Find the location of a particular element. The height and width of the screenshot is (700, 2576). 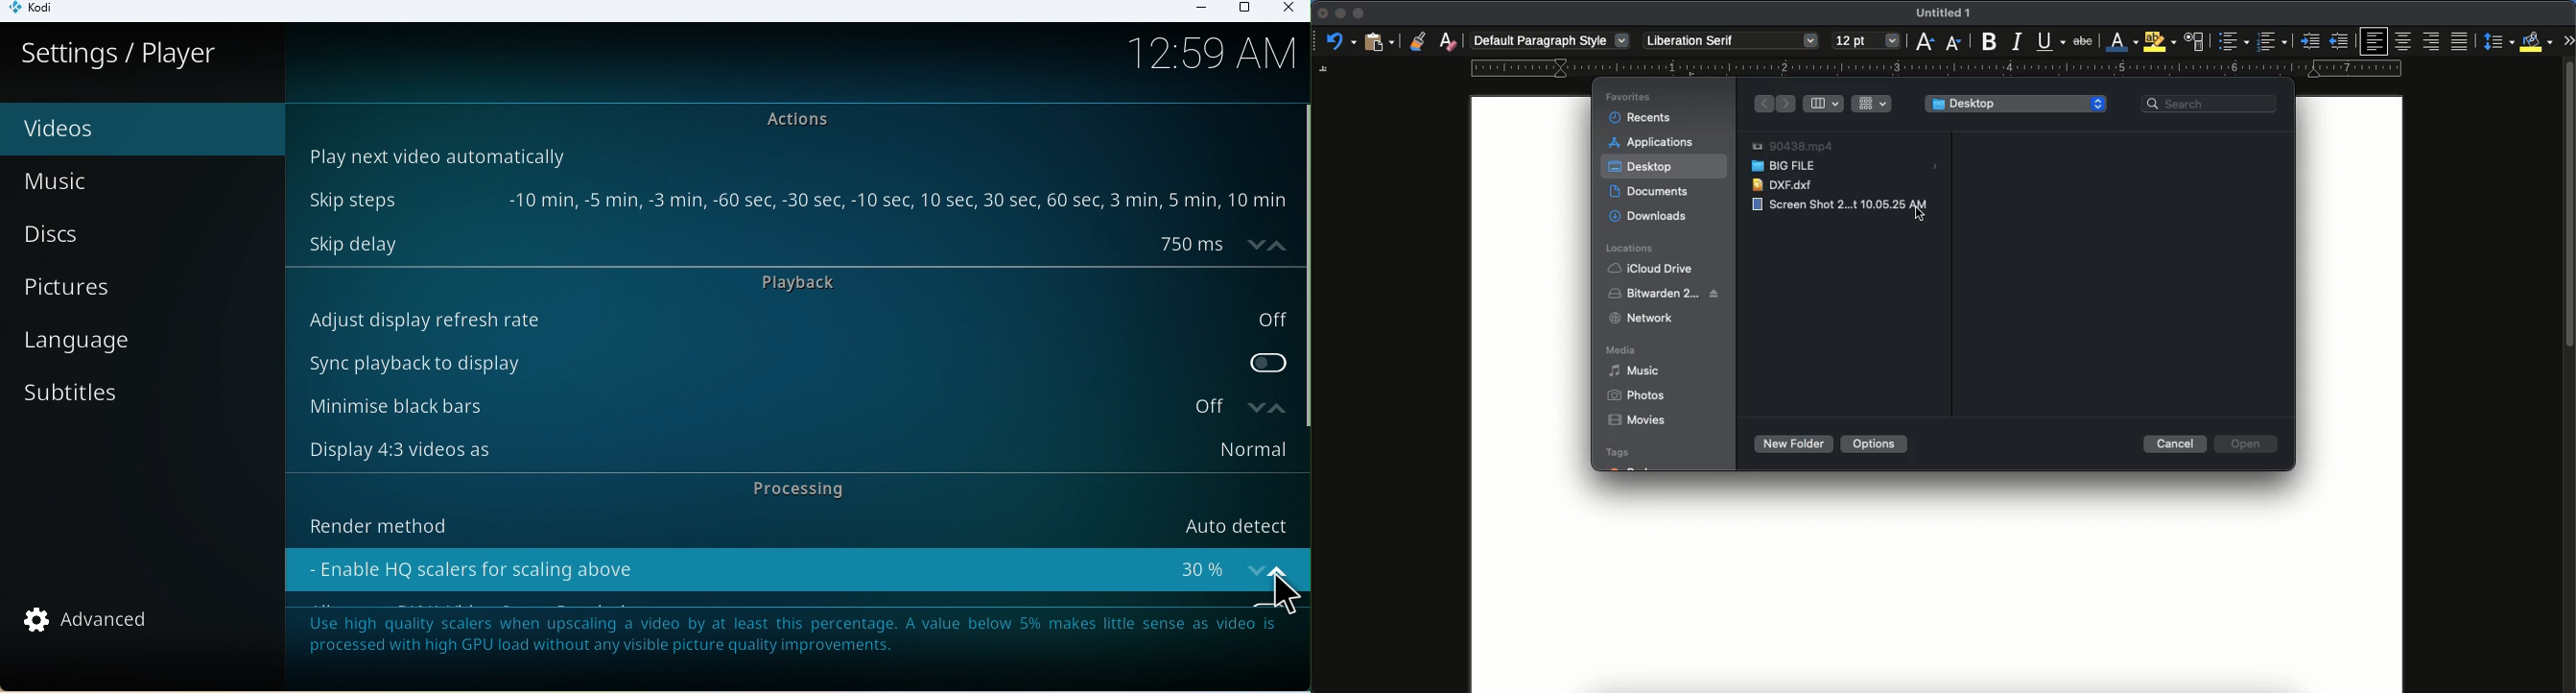

line color is located at coordinates (2120, 42).